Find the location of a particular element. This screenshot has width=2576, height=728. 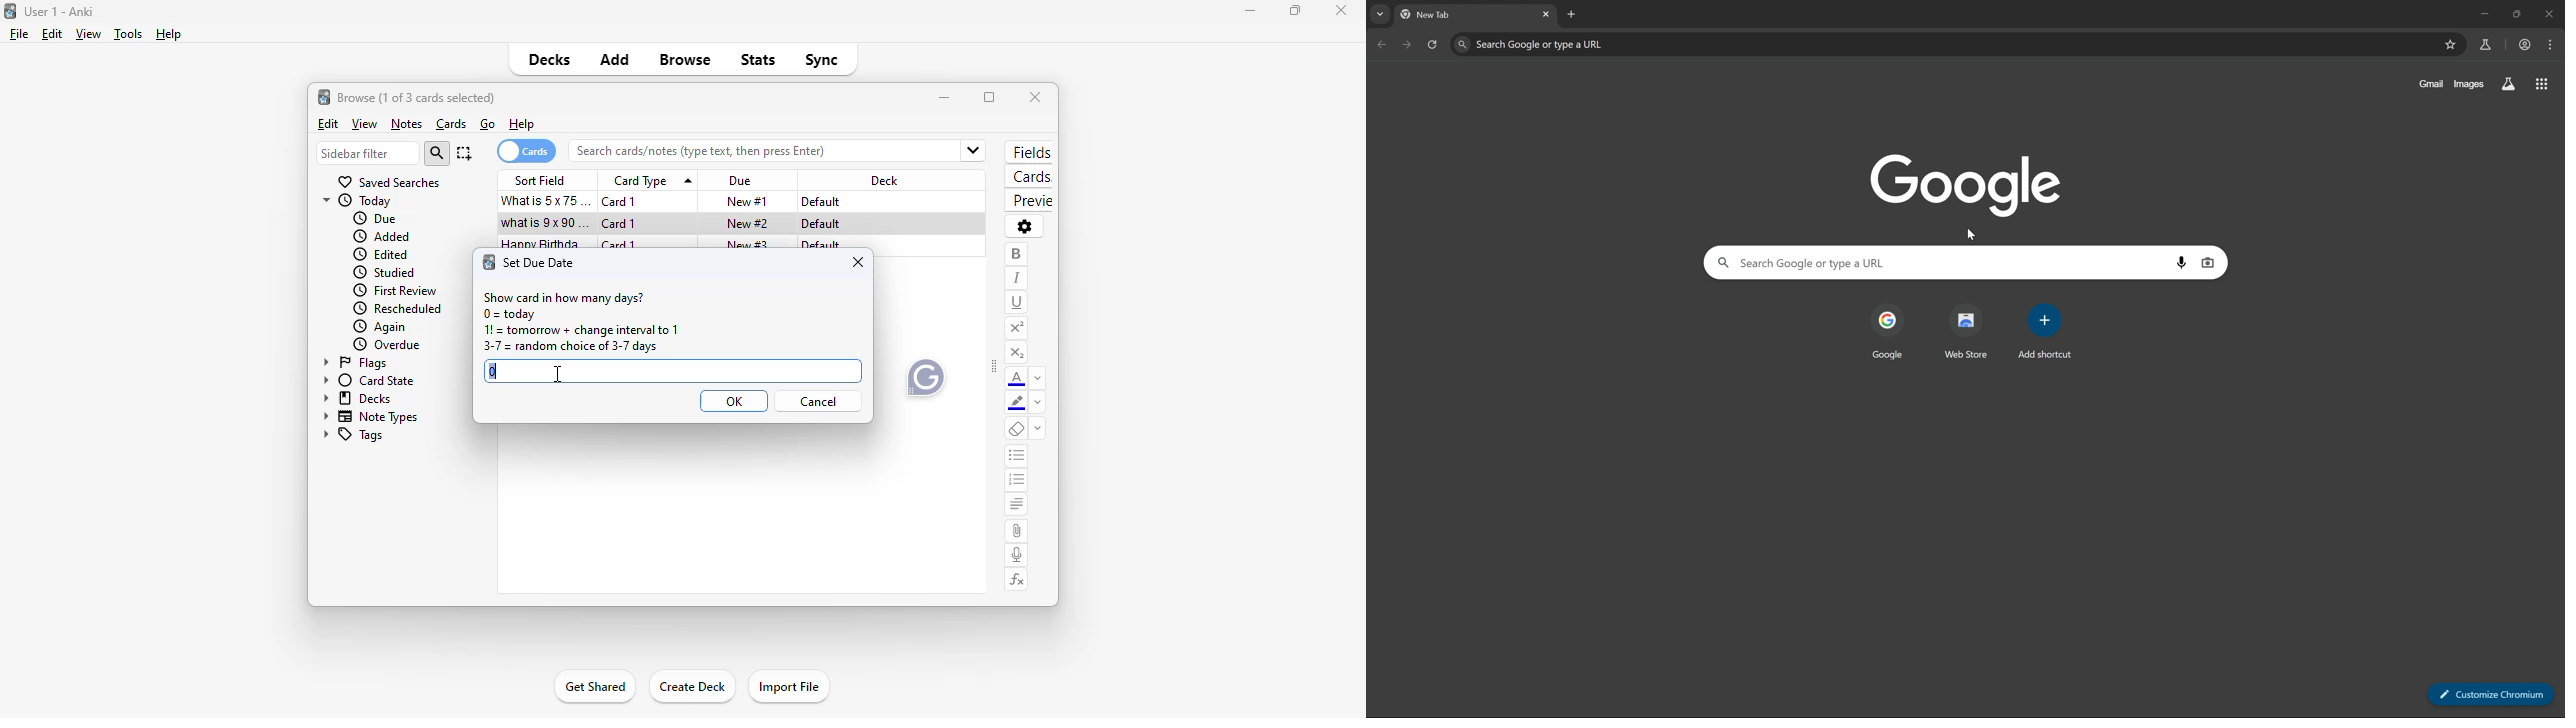

cancel is located at coordinates (821, 403).